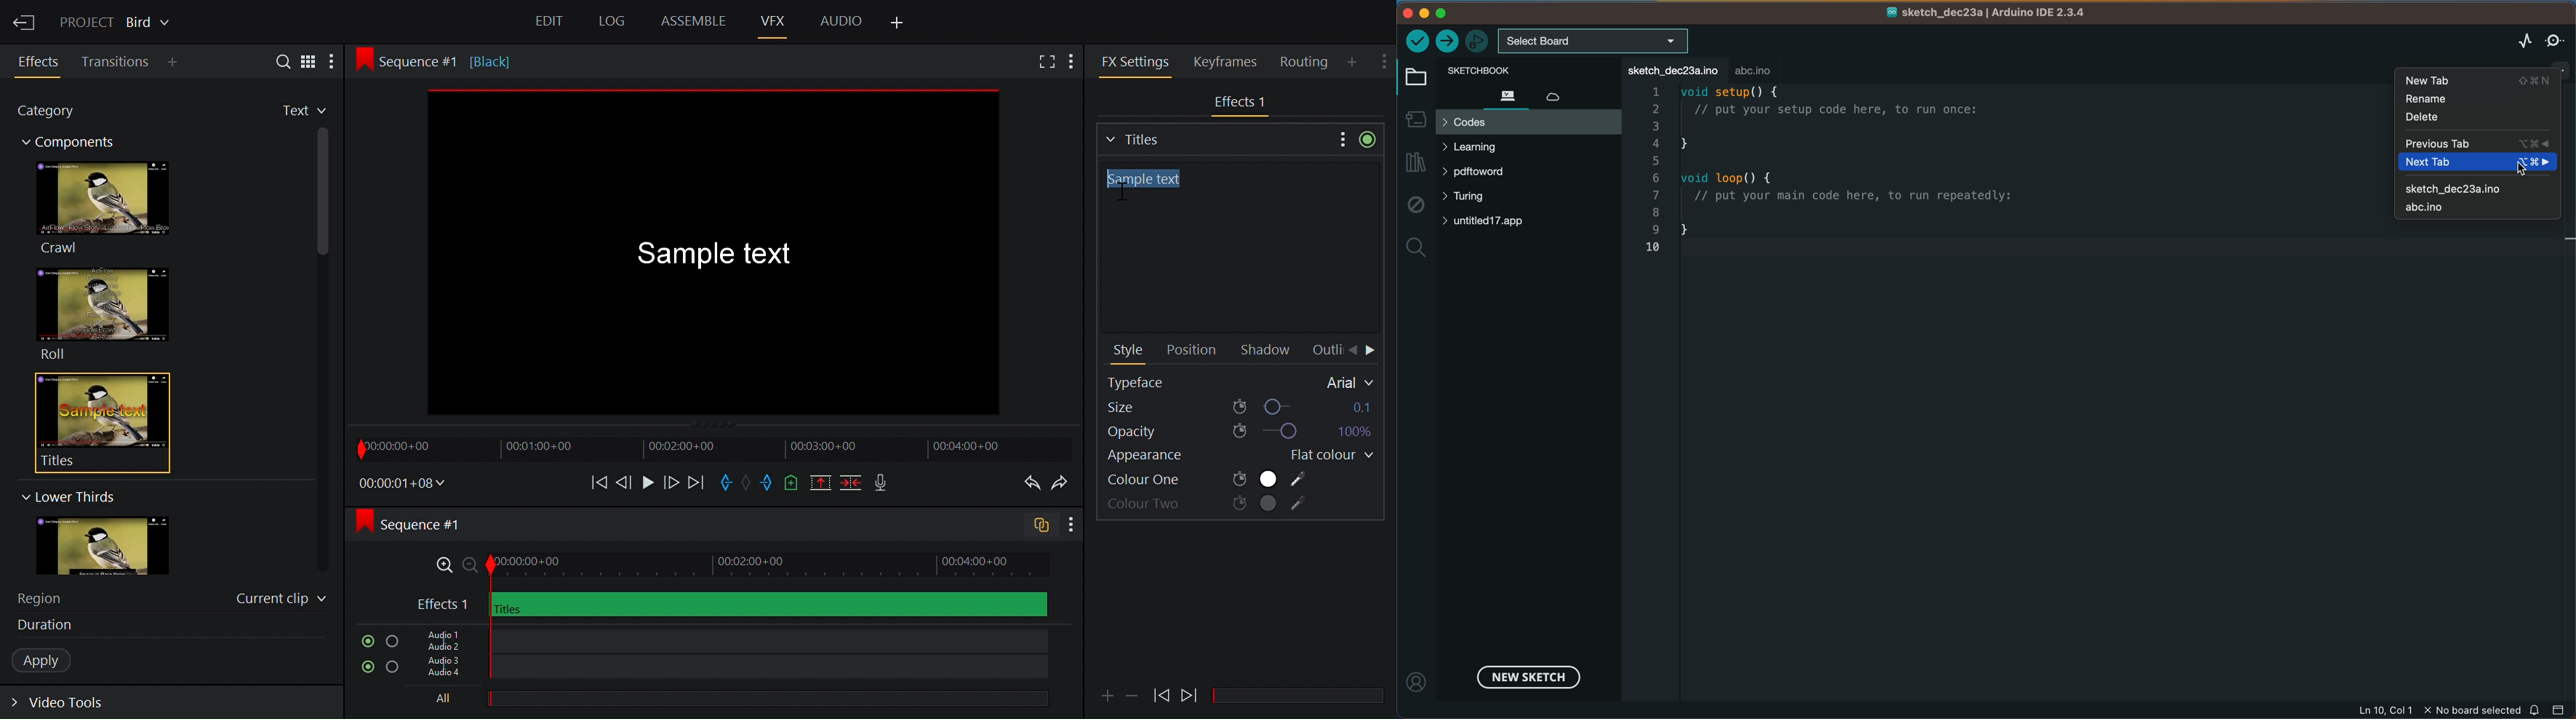  Describe the element at coordinates (1236, 248) in the screenshot. I see `Title name` at that location.